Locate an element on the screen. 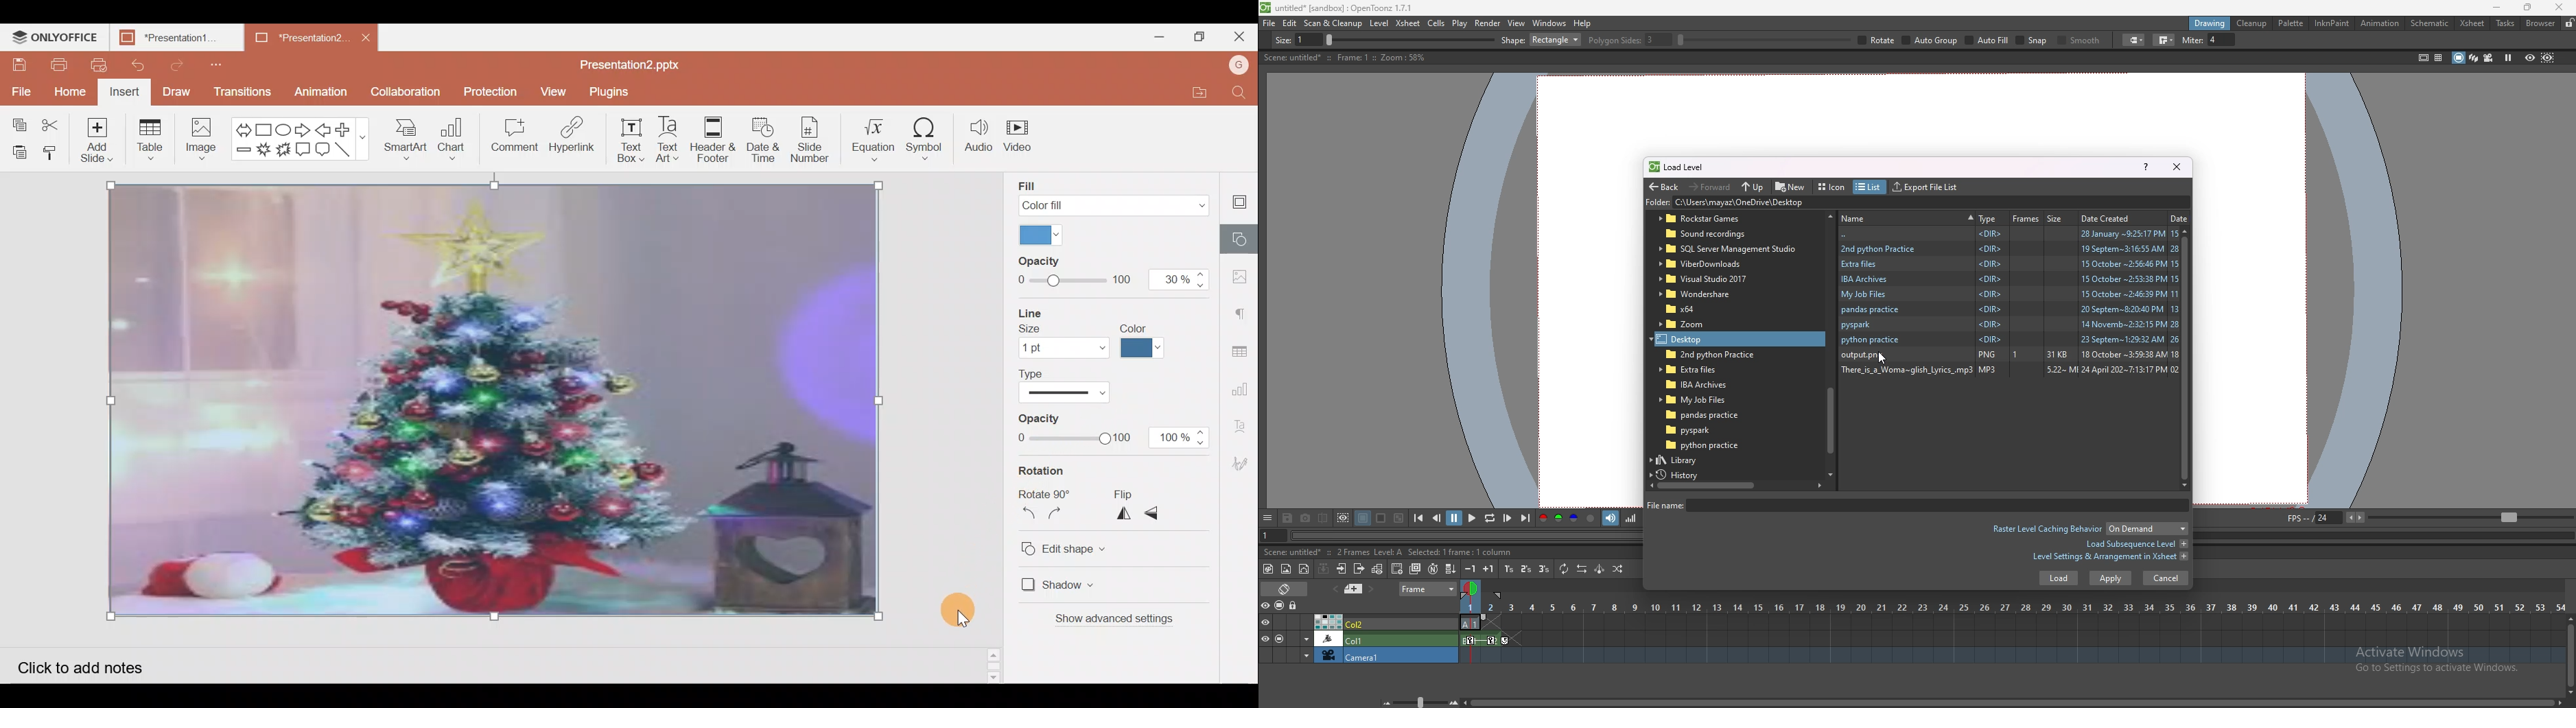 The width and height of the screenshot is (2576, 728). Maximize is located at coordinates (1199, 35).